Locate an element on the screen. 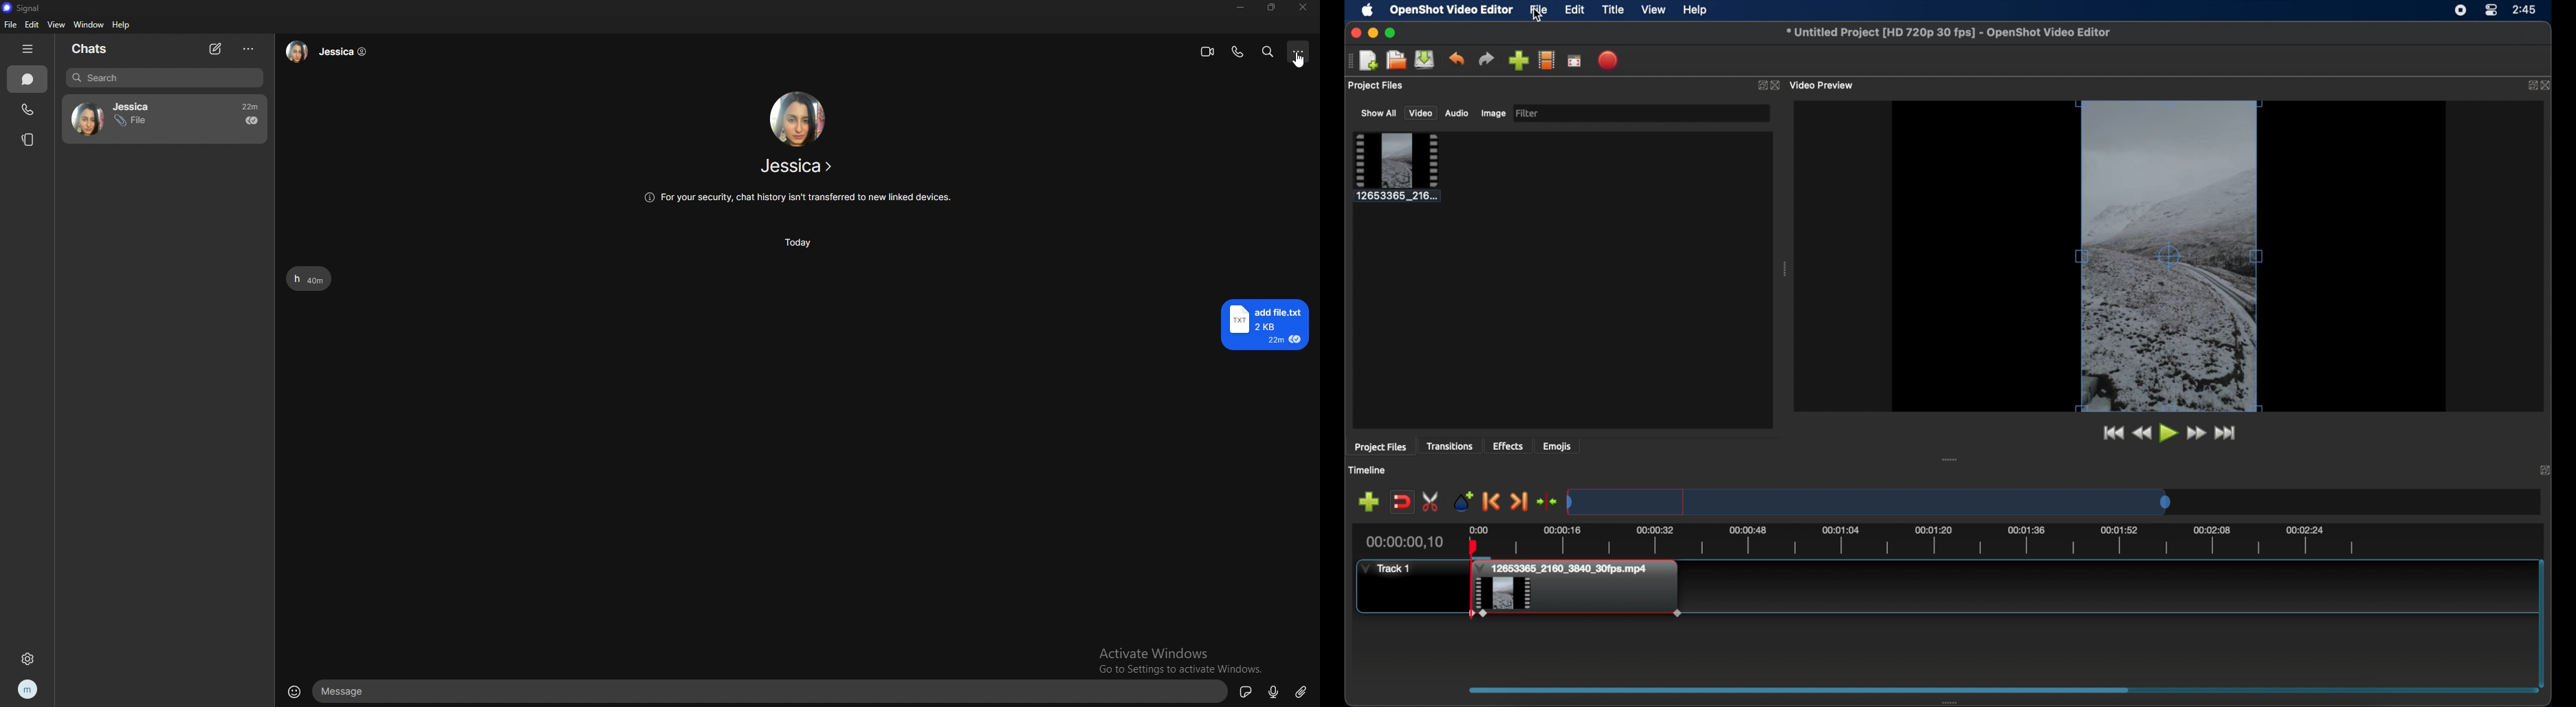  options is located at coordinates (1299, 51).